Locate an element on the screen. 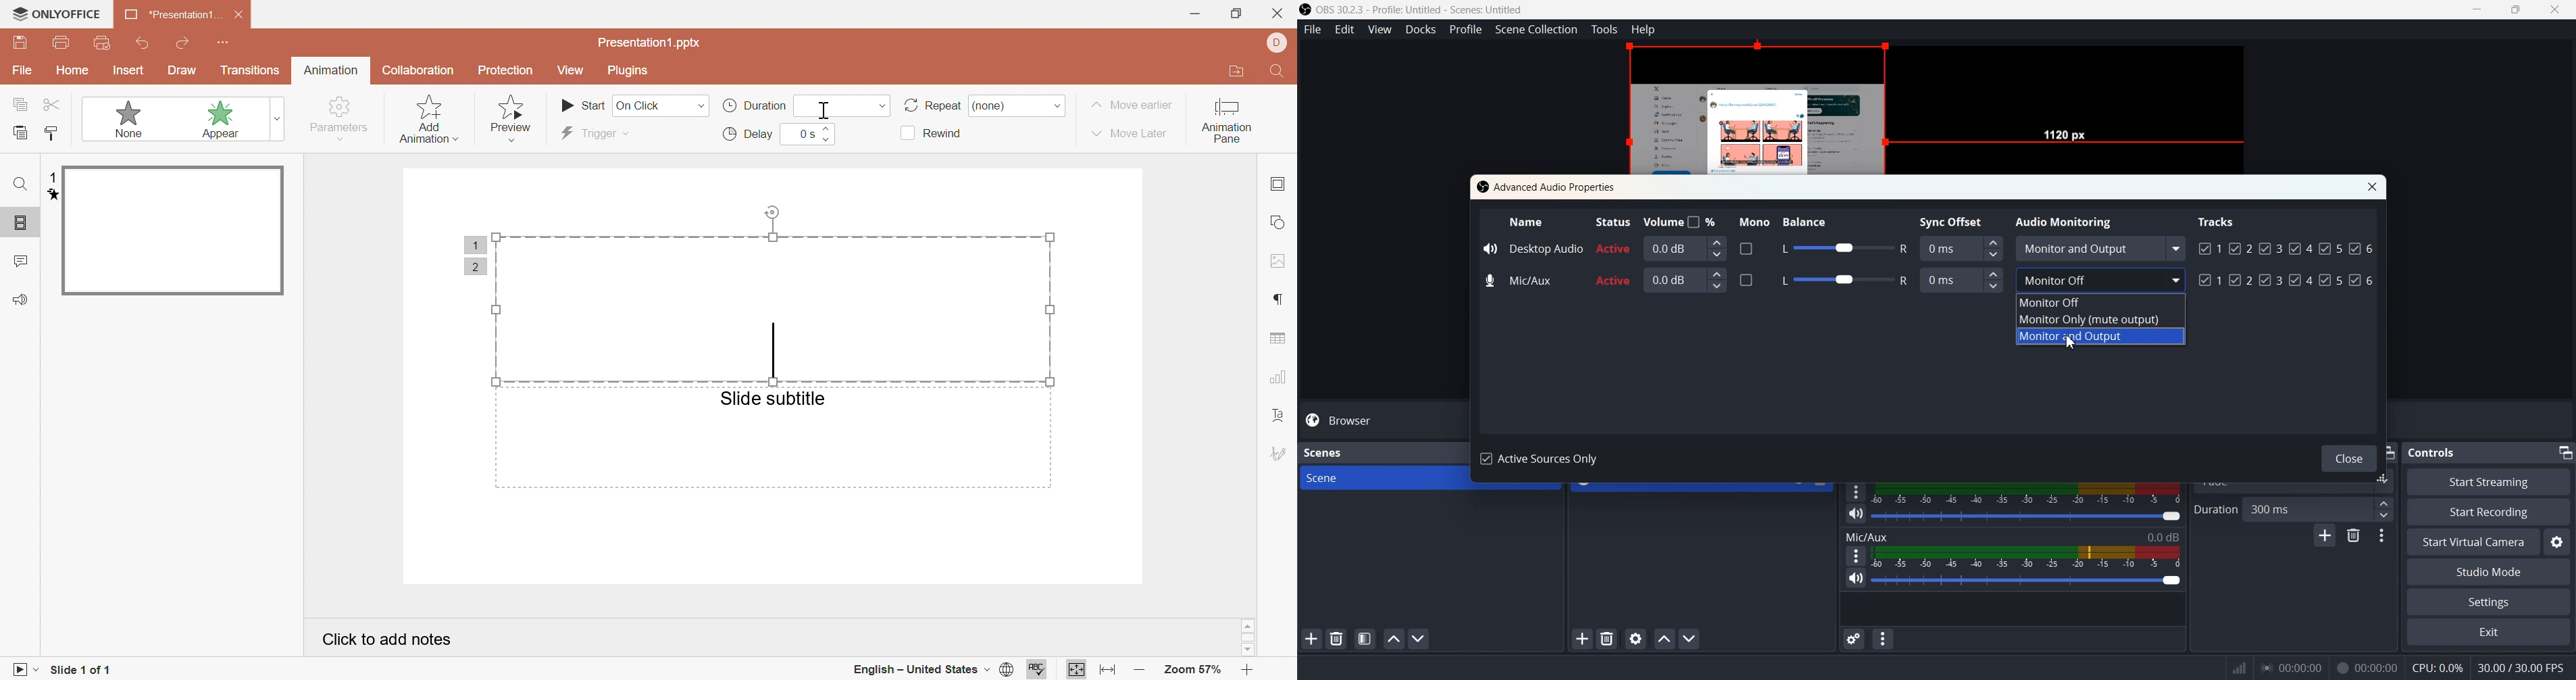  slide is located at coordinates (172, 231).